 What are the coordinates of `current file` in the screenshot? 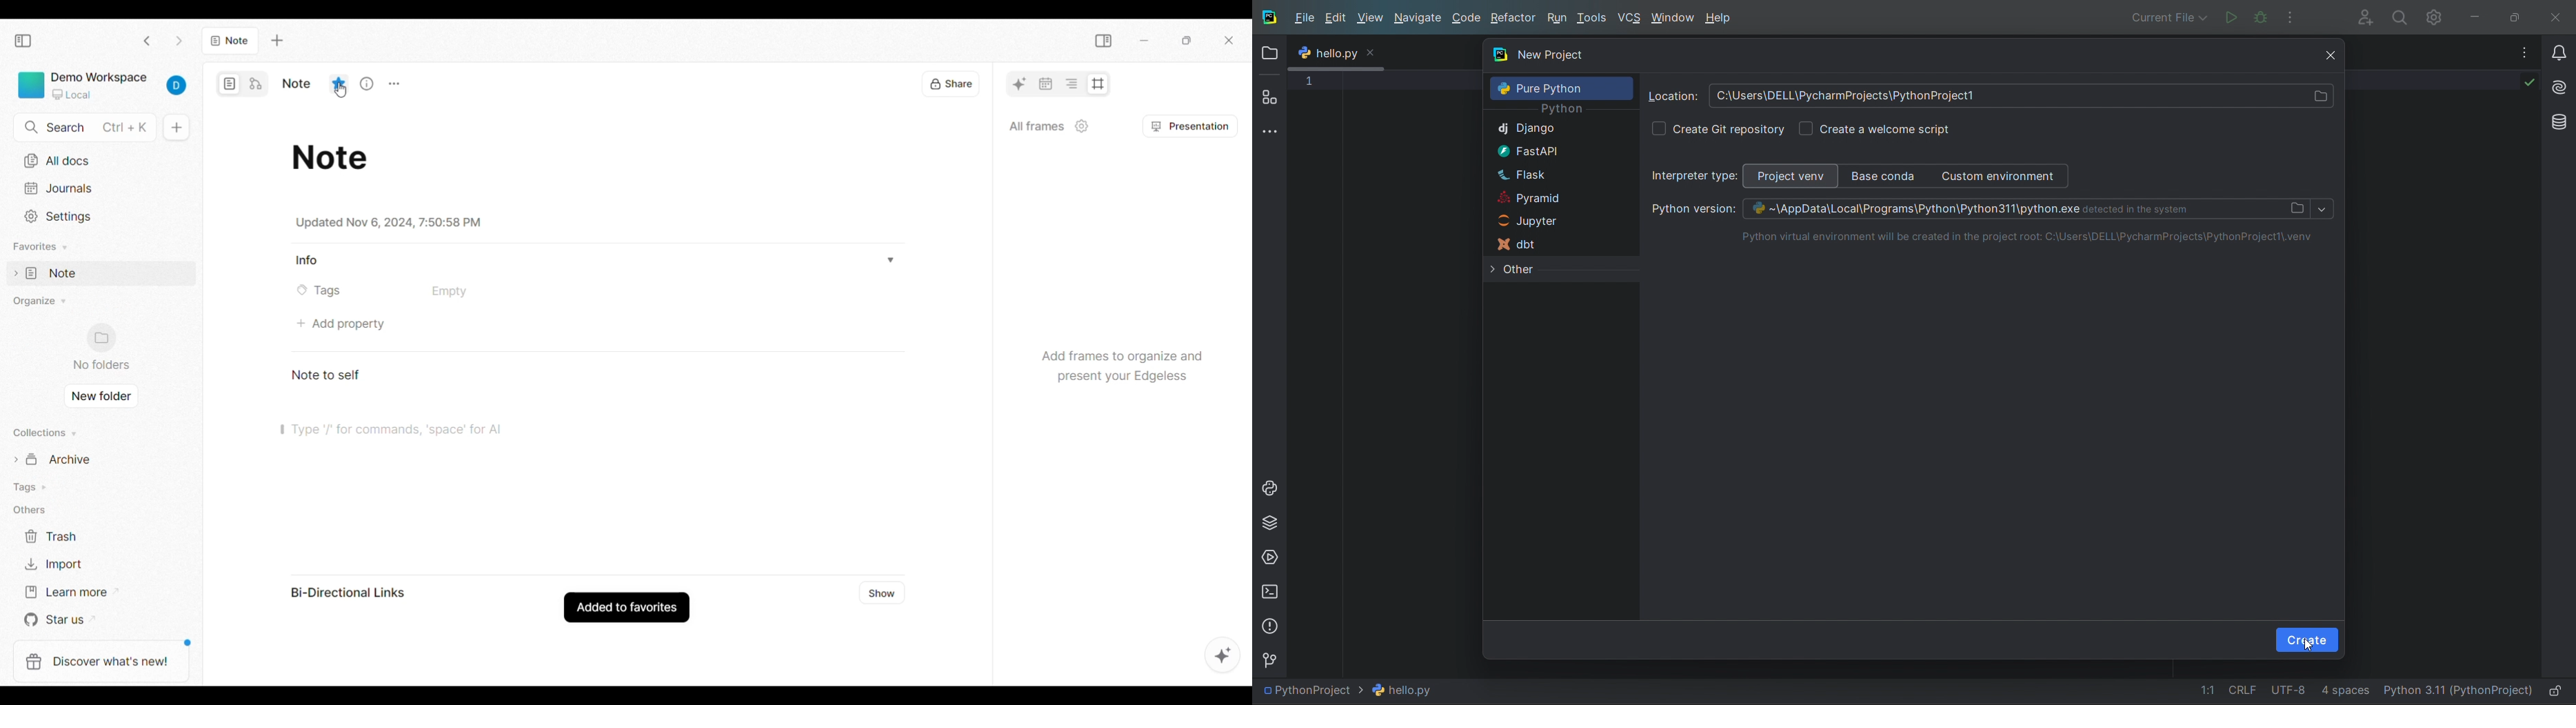 It's located at (1355, 691).